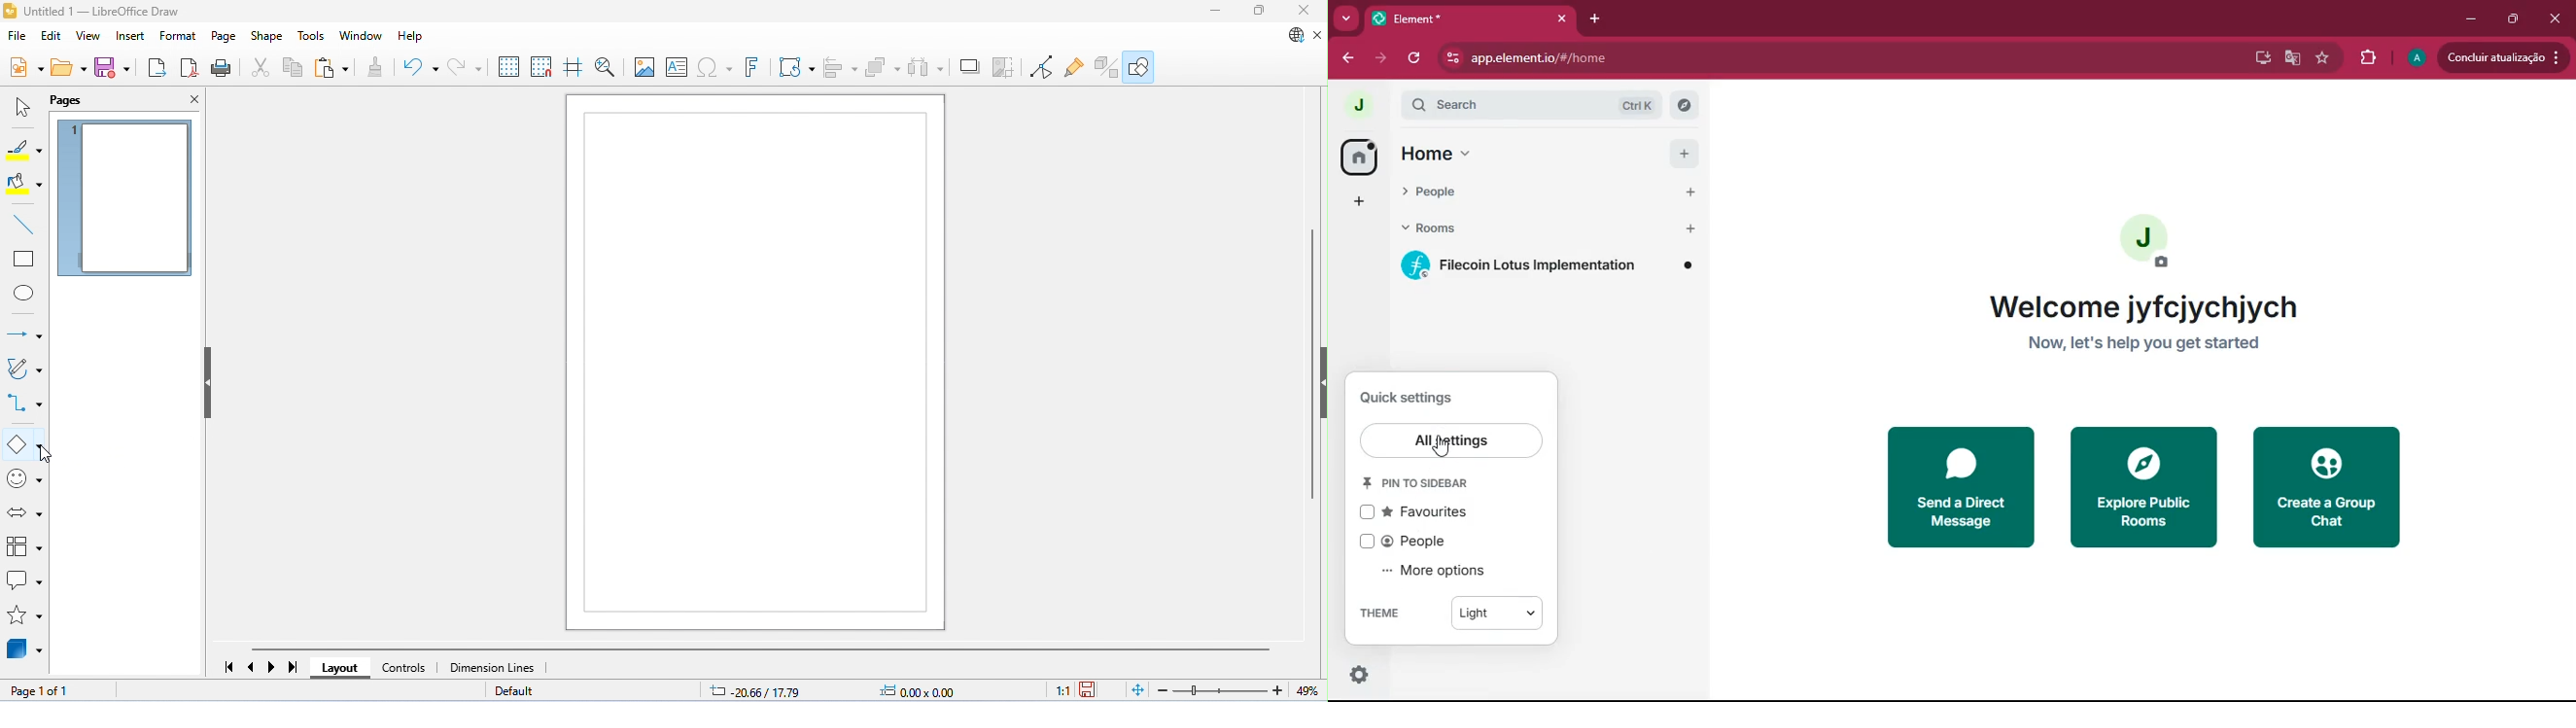  Describe the element at coordinates (1075, 69) in the screenshot. I see `show gluepoint functions` at that location.